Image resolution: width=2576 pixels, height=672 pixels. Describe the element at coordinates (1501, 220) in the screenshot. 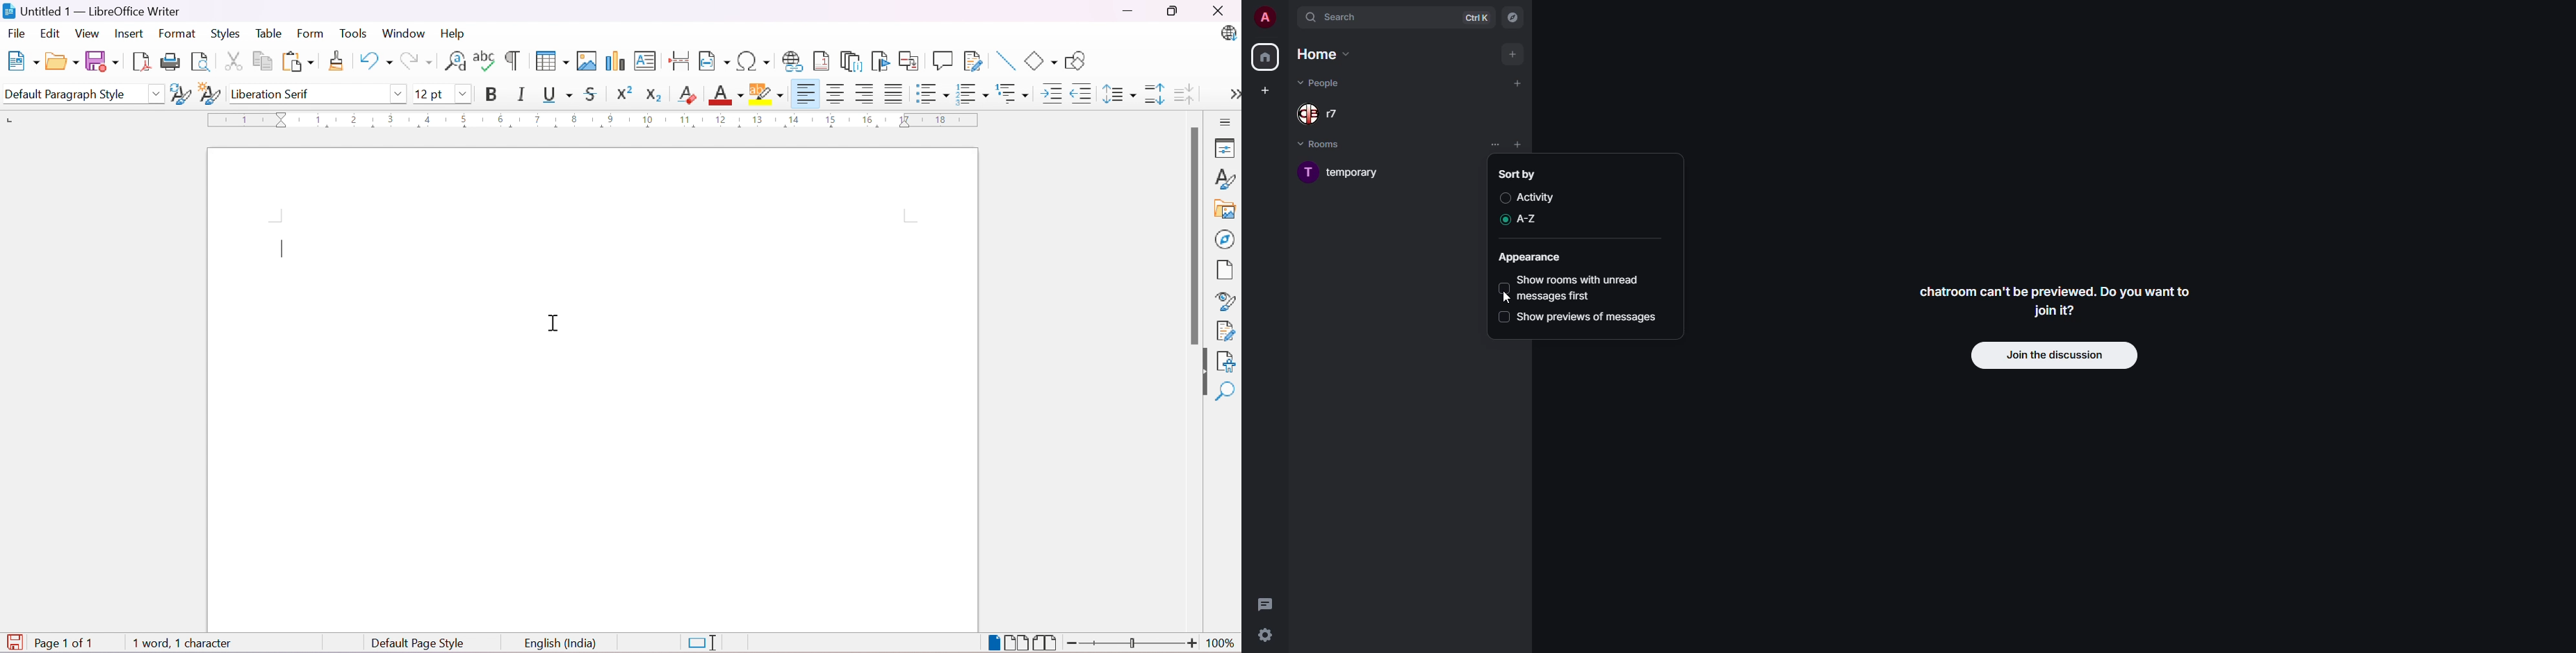

I see `enabled` at that location.